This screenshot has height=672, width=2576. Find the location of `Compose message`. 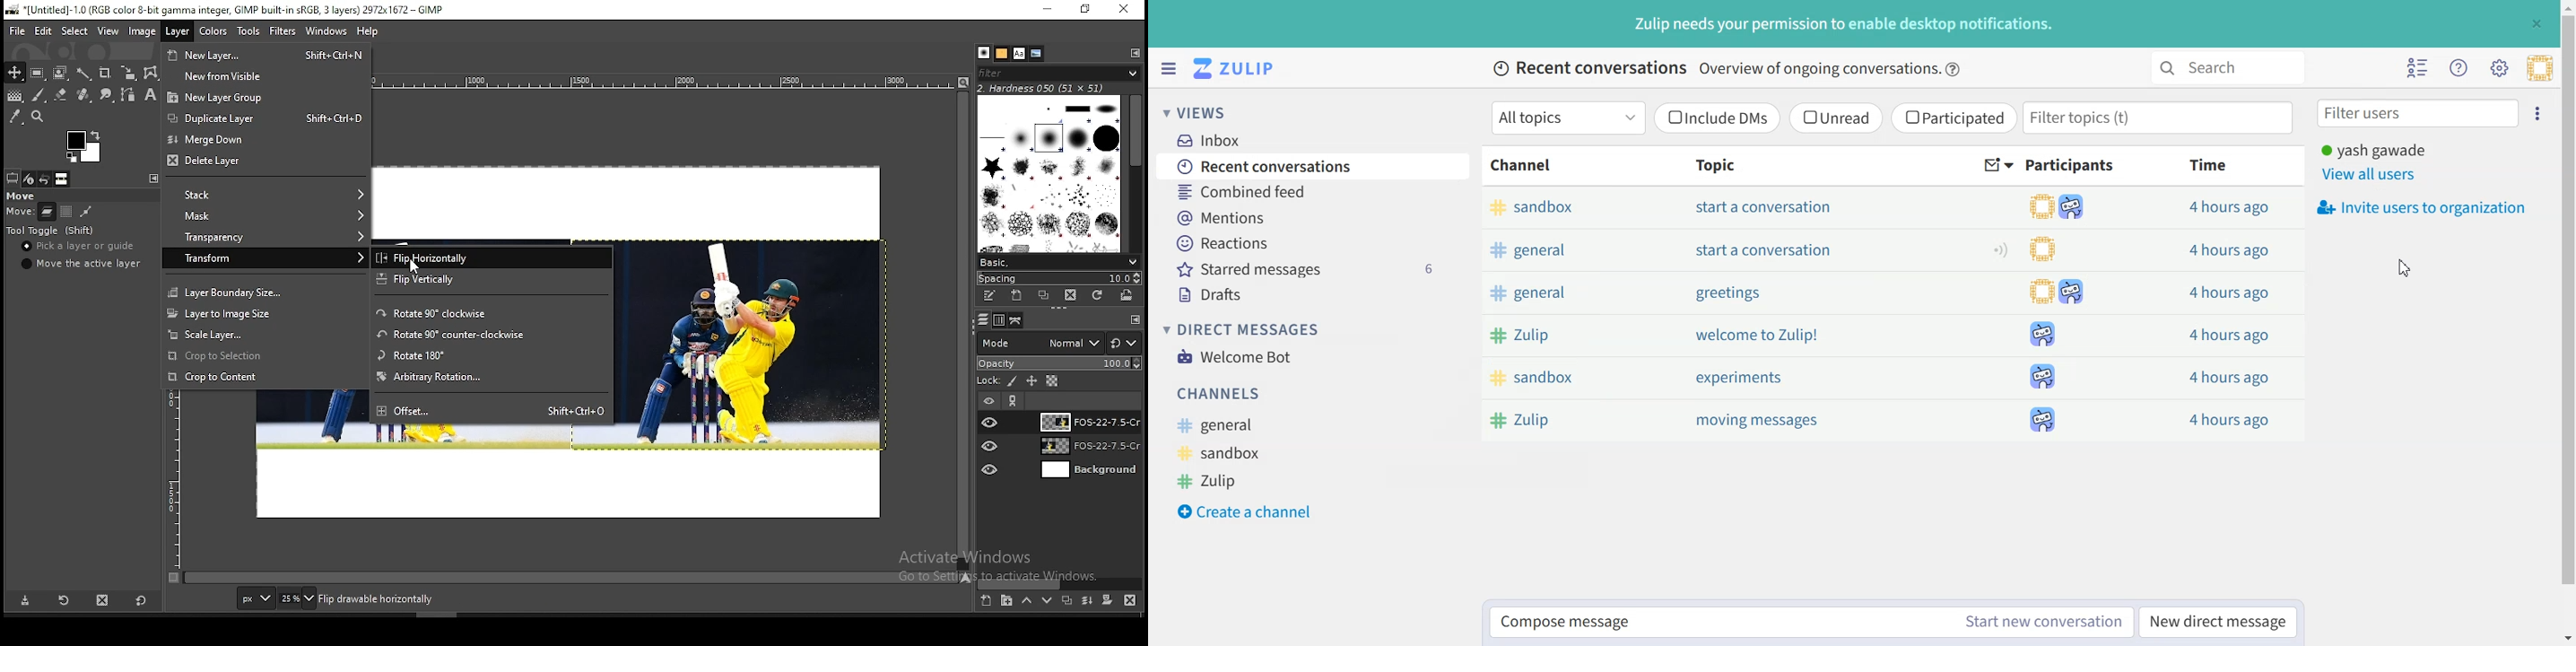

Compose message is located at coordinates (1719, 623).